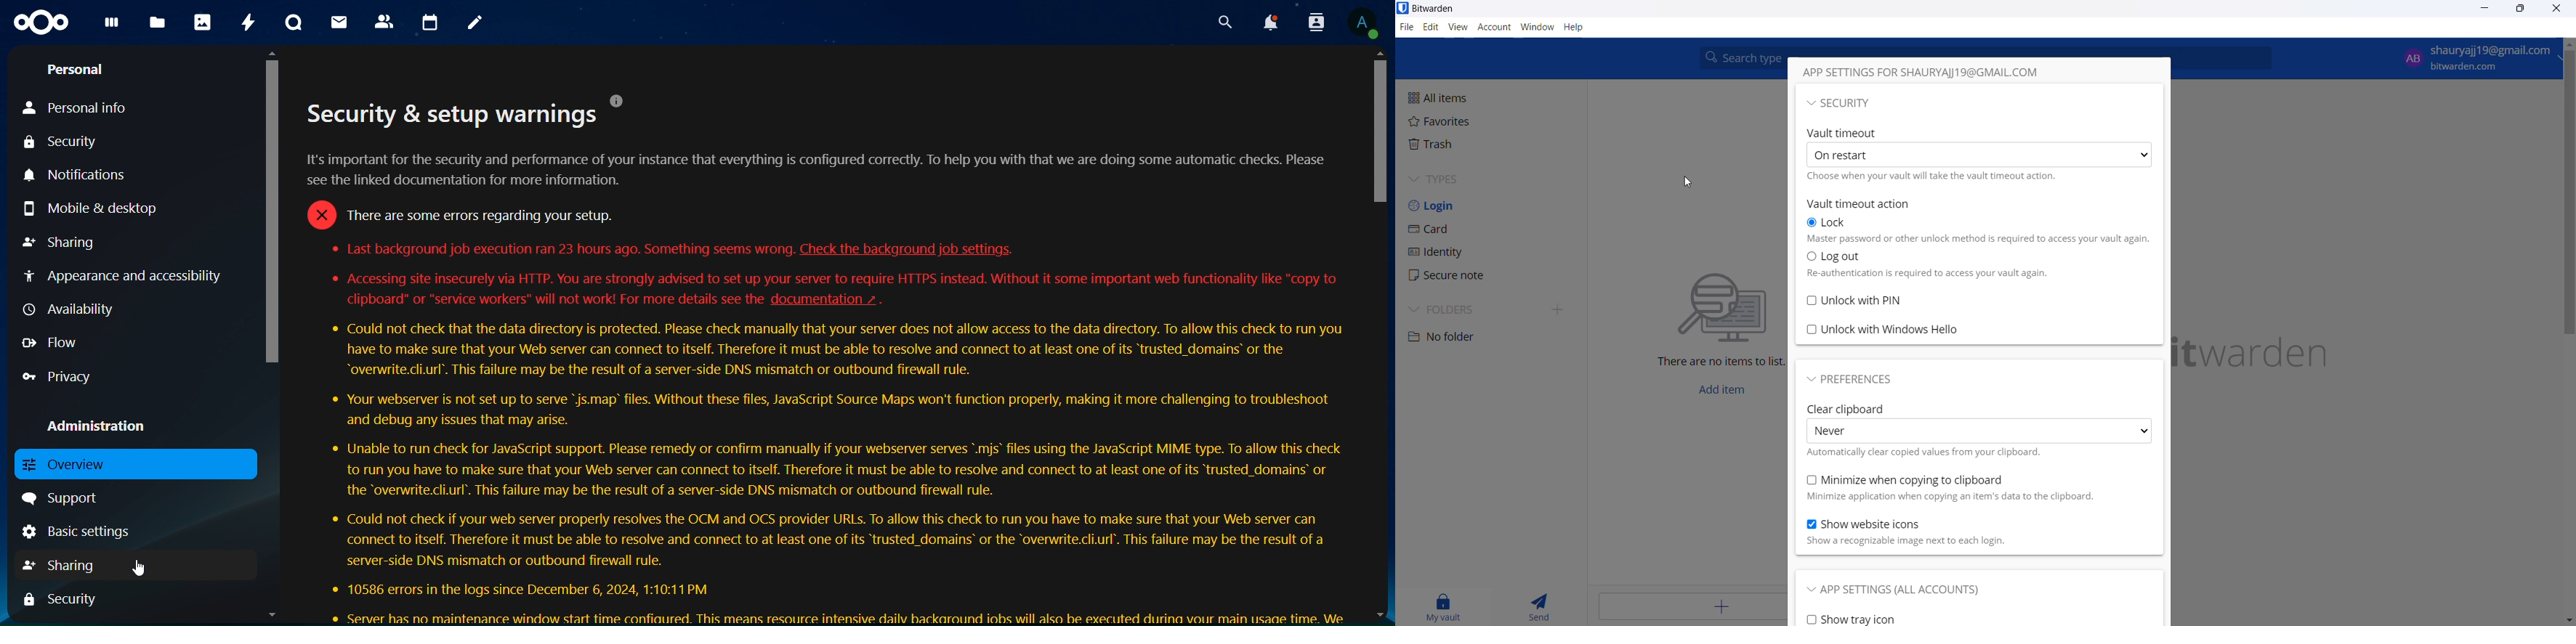 This screenshot has width=2576, height=644. I want to click on View Profile, so click(1367, 24).